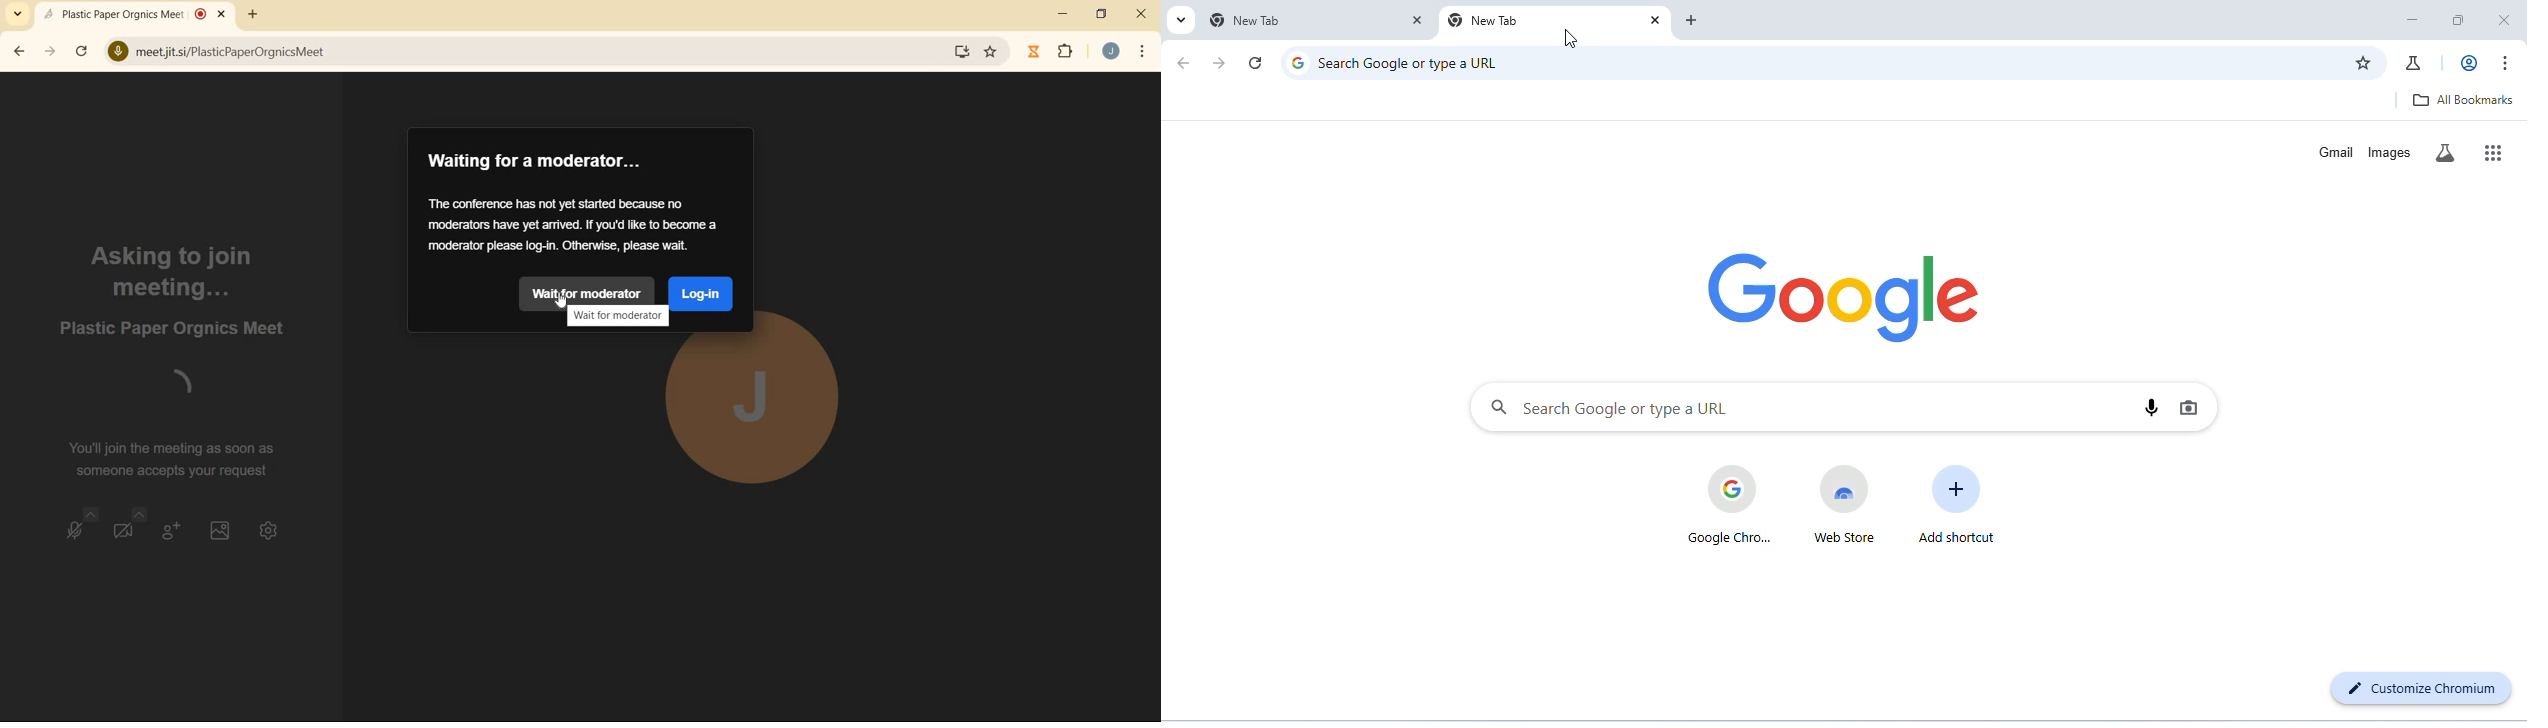 The height and width of the screenshot is (728, 2548). Describe the element at coordinates (20, 52) in the screenshot. I see `back` at that location.